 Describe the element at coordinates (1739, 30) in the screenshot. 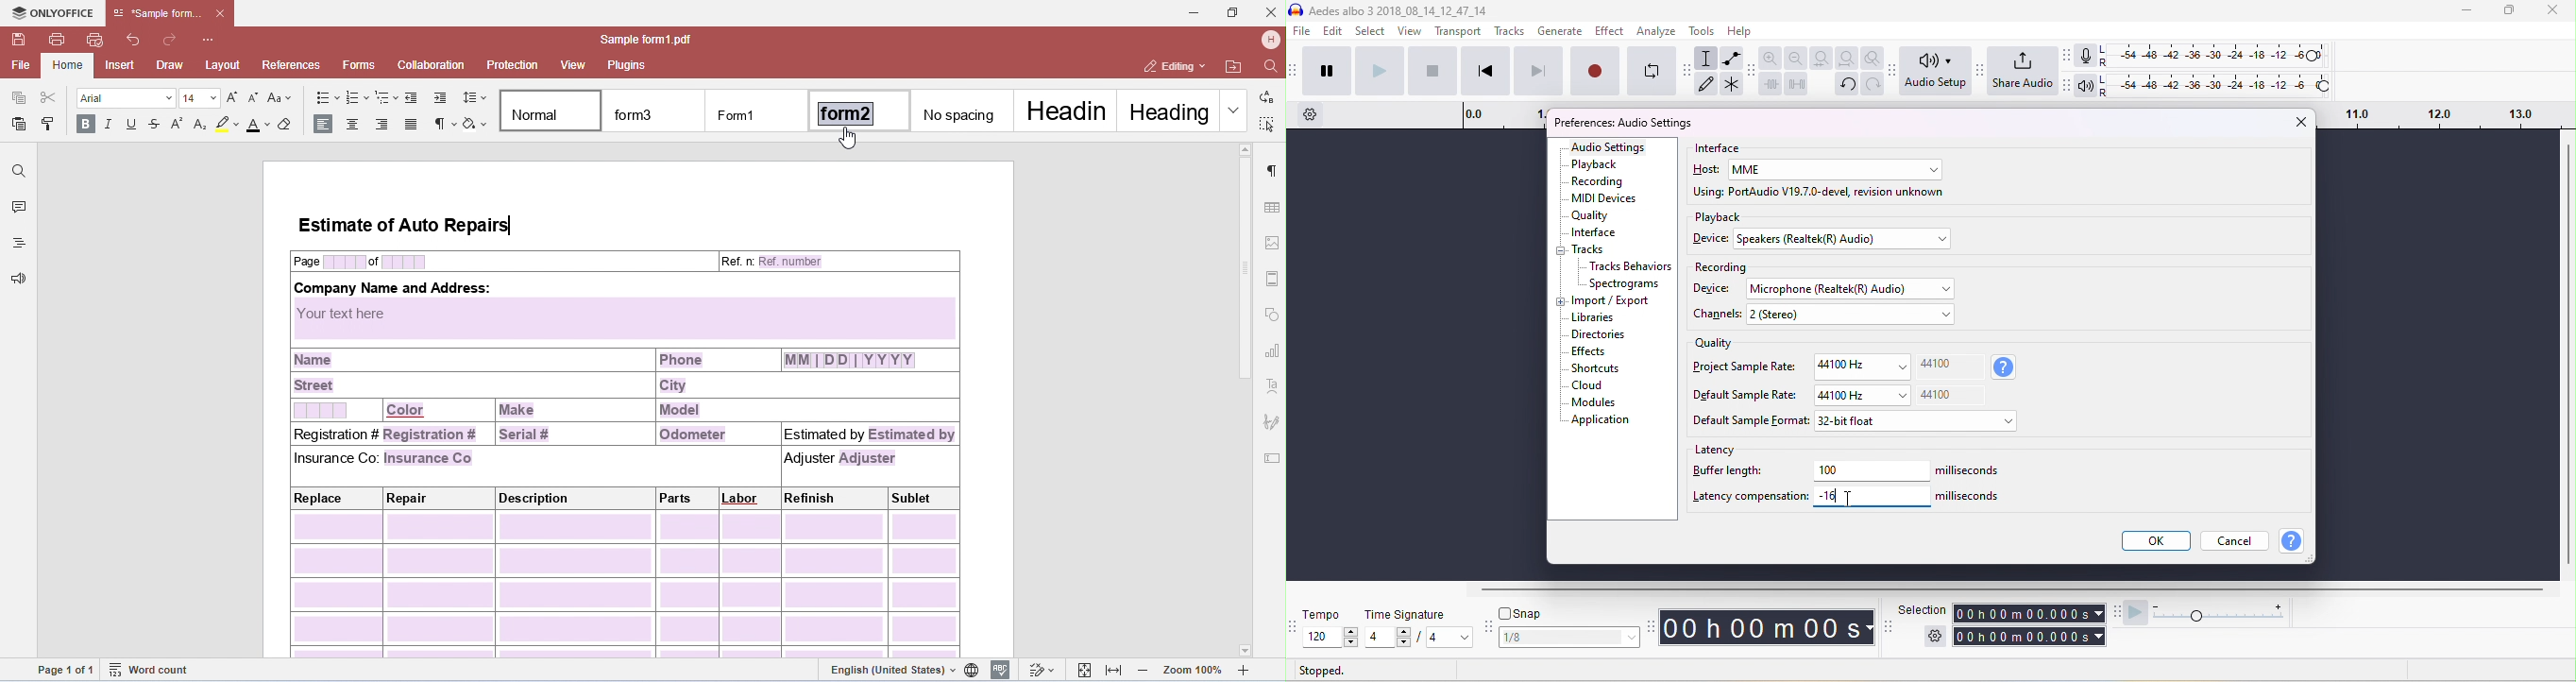

I see `help` at that location.